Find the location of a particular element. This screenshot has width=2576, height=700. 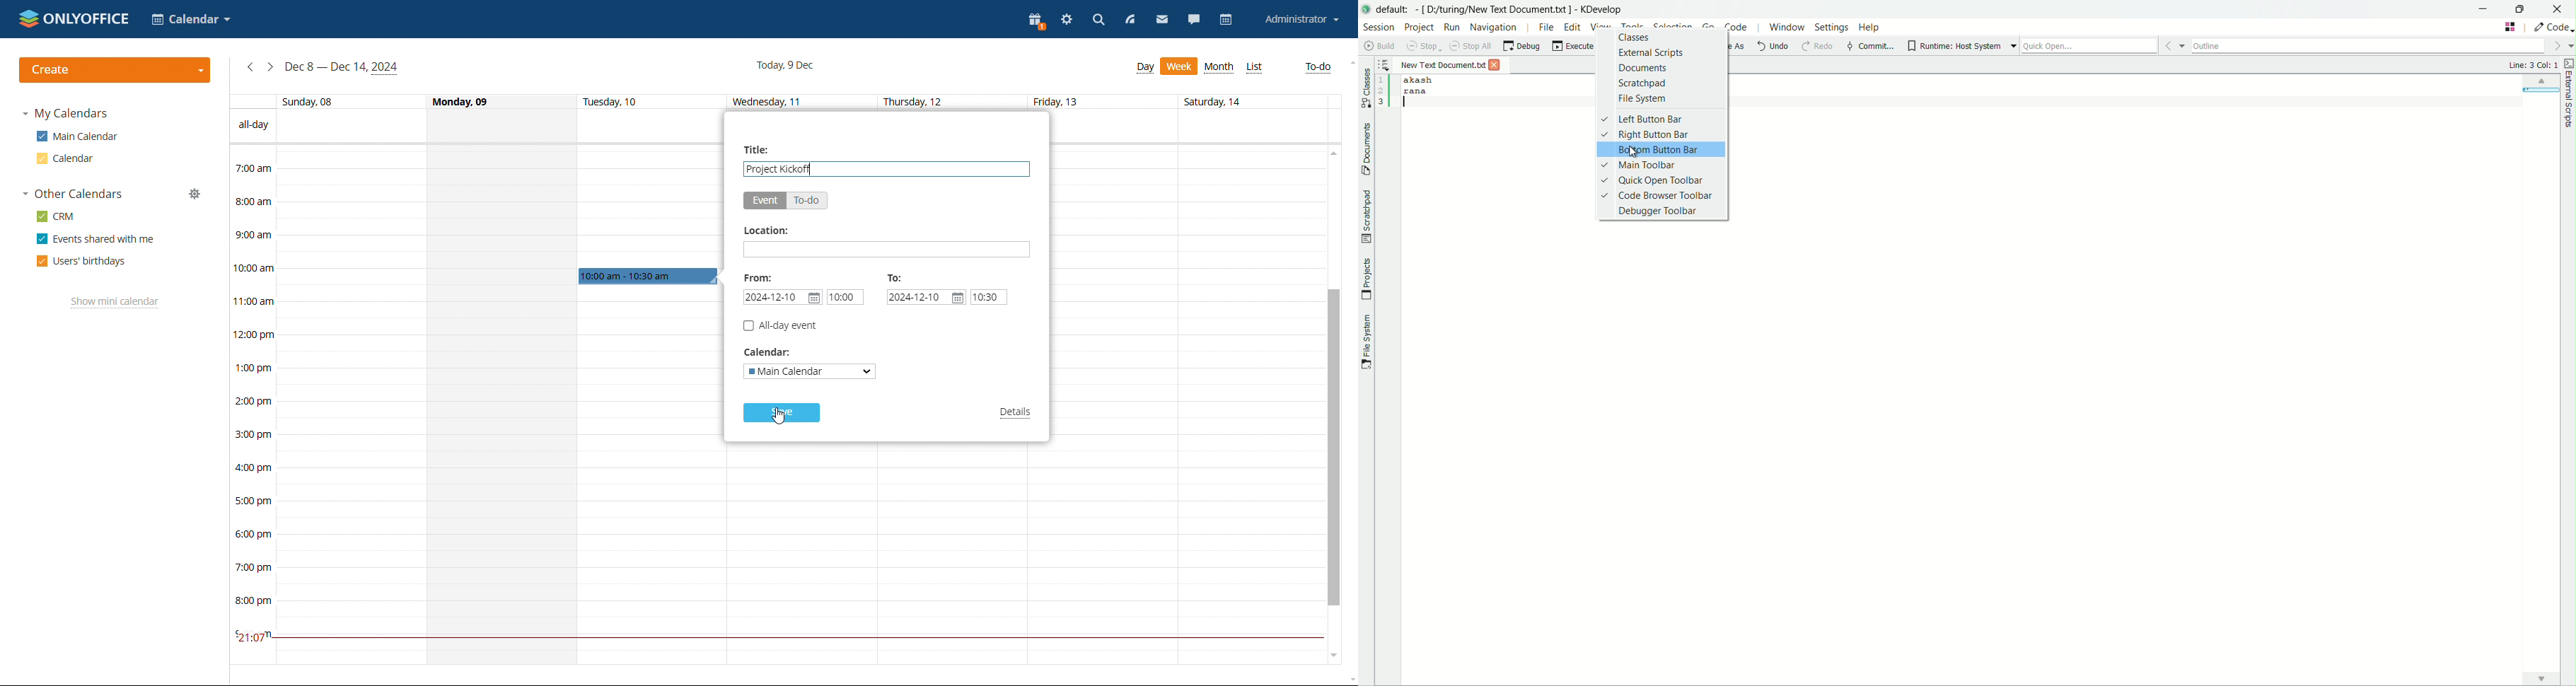

to-do is located at coordinates (807, 200).